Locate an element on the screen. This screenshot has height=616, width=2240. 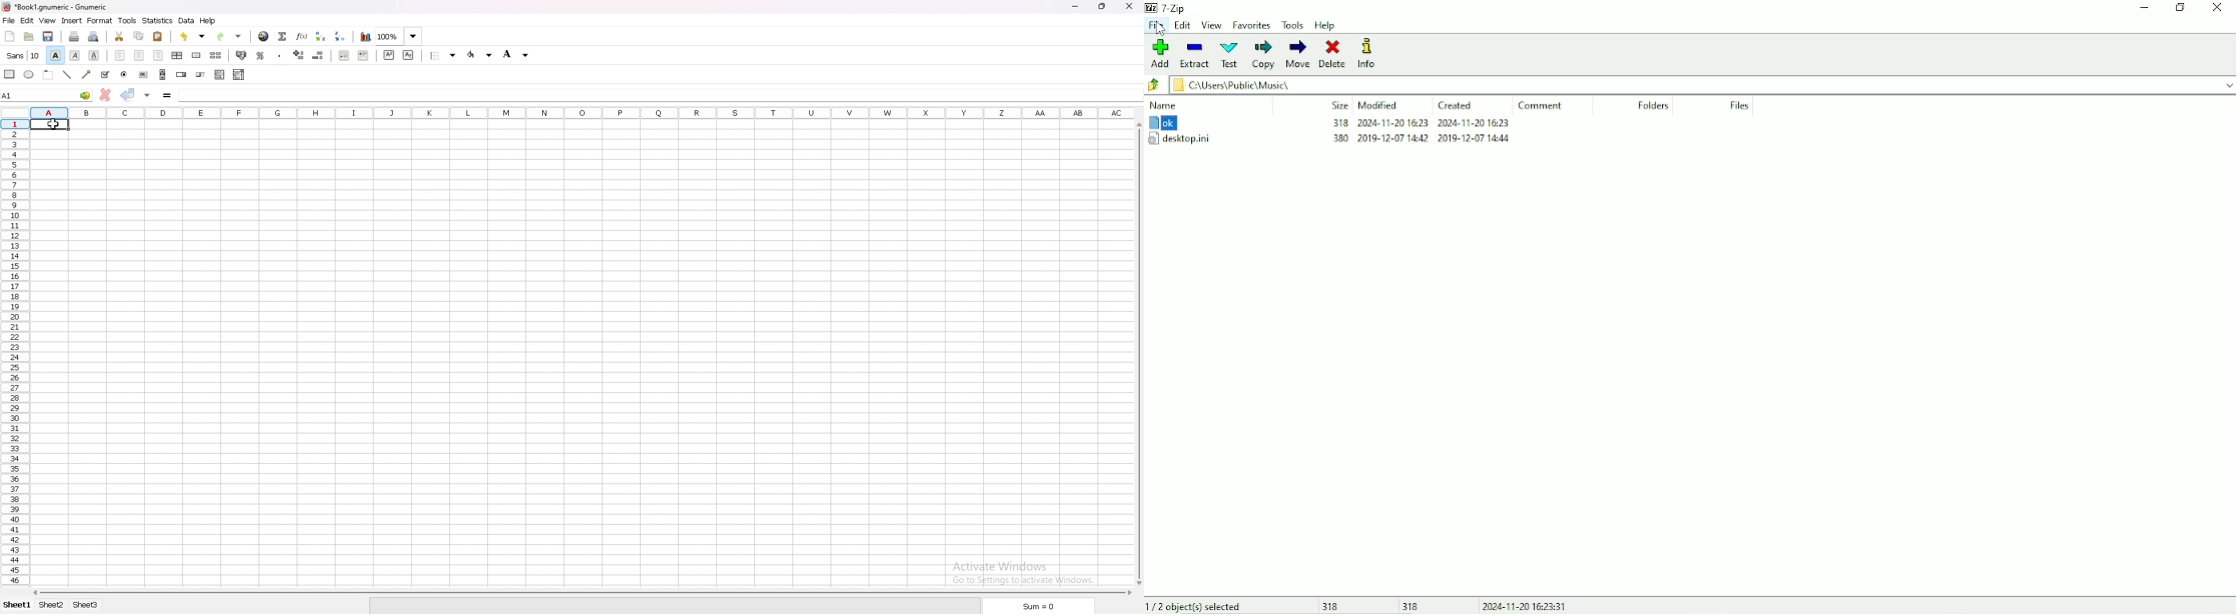
increase indent is located at coordinates (364, 55).